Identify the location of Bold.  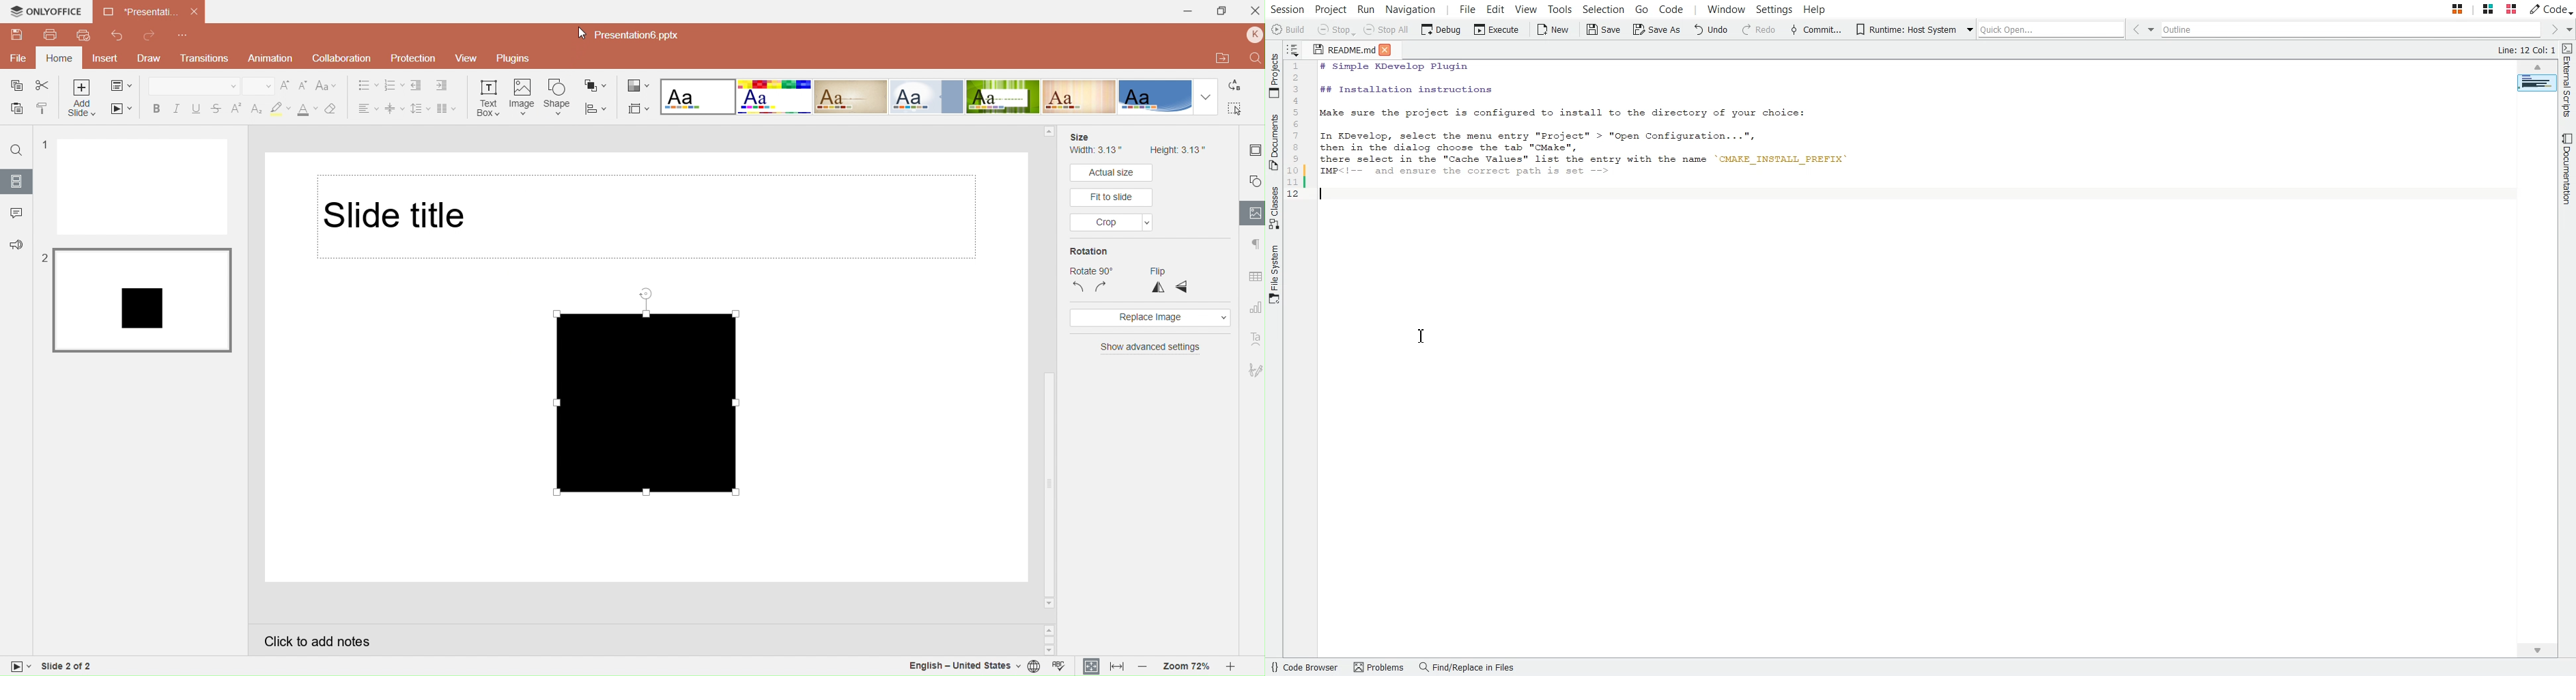
(155, 107).